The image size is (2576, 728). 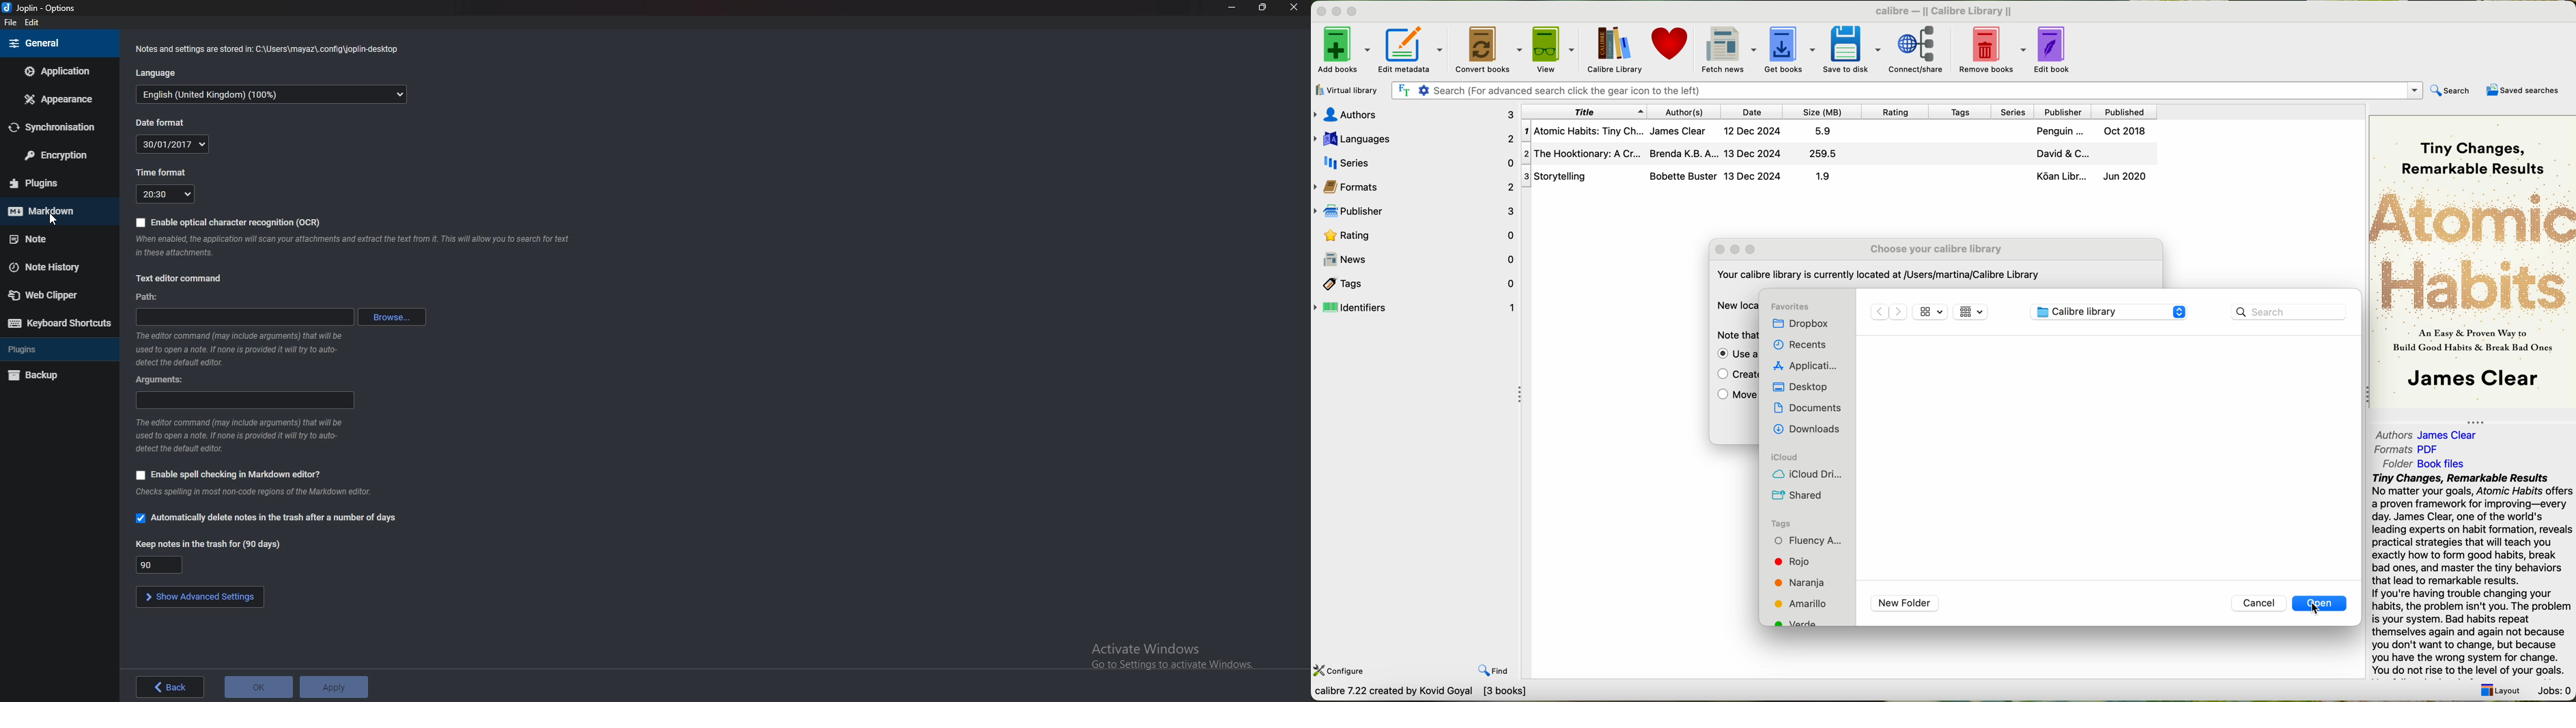 I want to click on Arguments, so click(x=160, y=380).